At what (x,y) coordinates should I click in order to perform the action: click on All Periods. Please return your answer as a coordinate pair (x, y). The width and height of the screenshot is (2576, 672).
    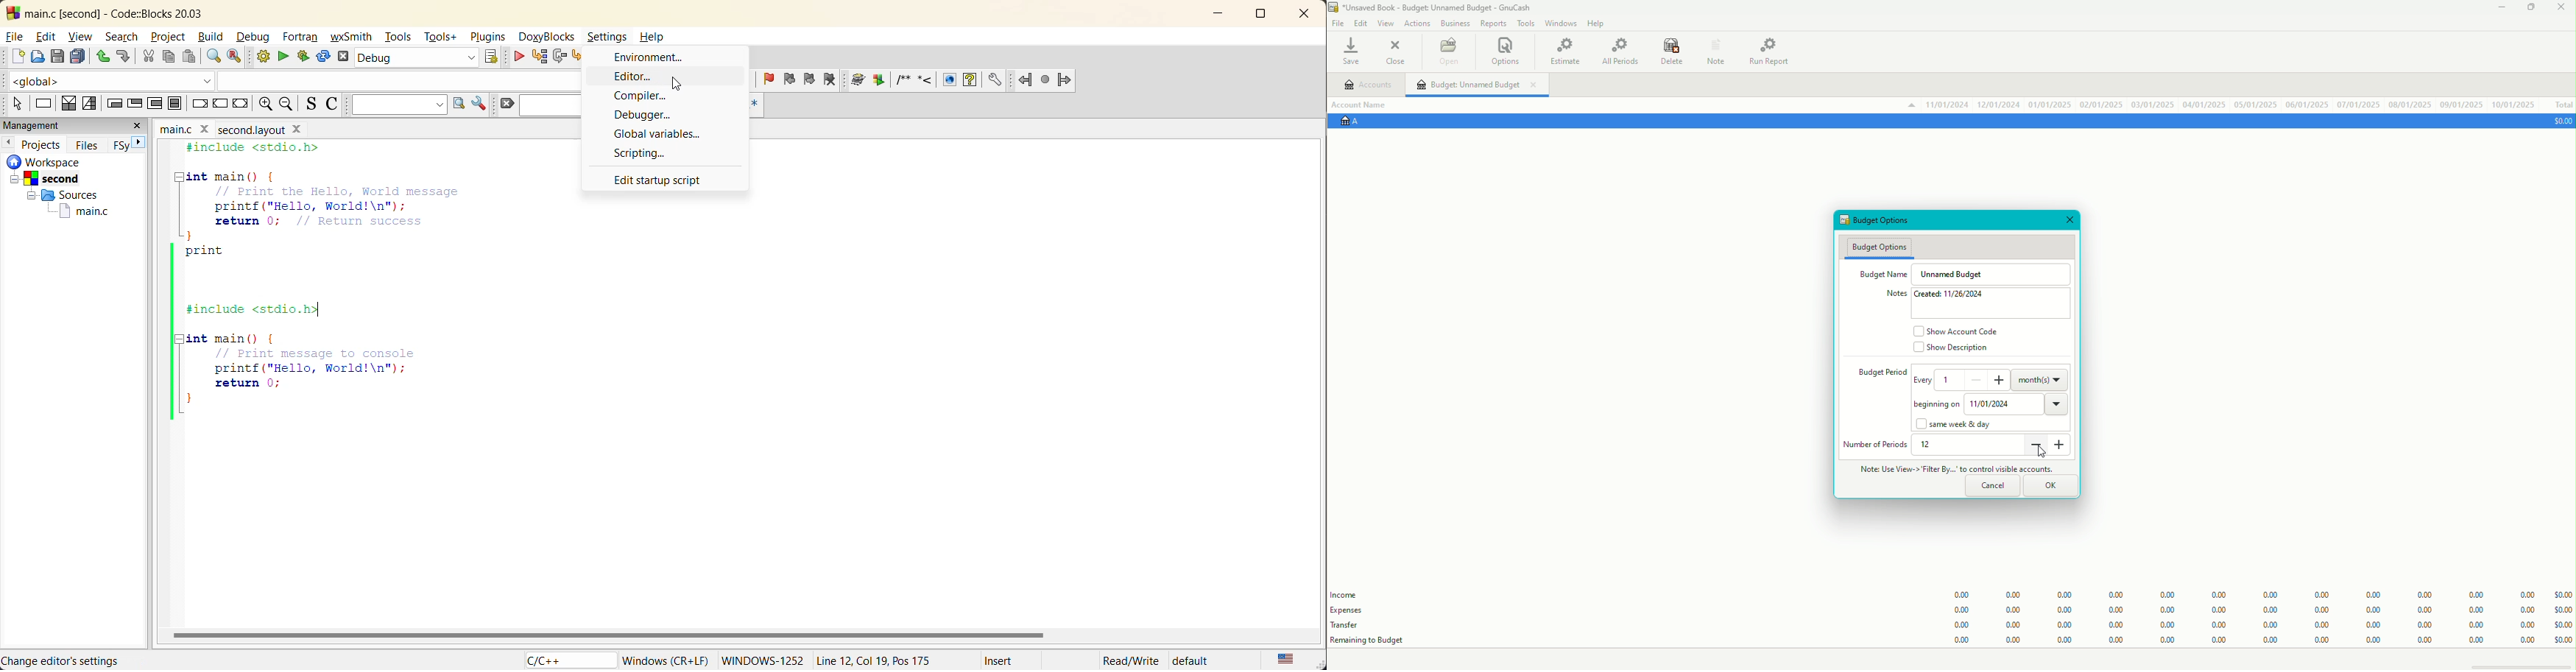
    Looking at the image, I should click on (1620, 52).